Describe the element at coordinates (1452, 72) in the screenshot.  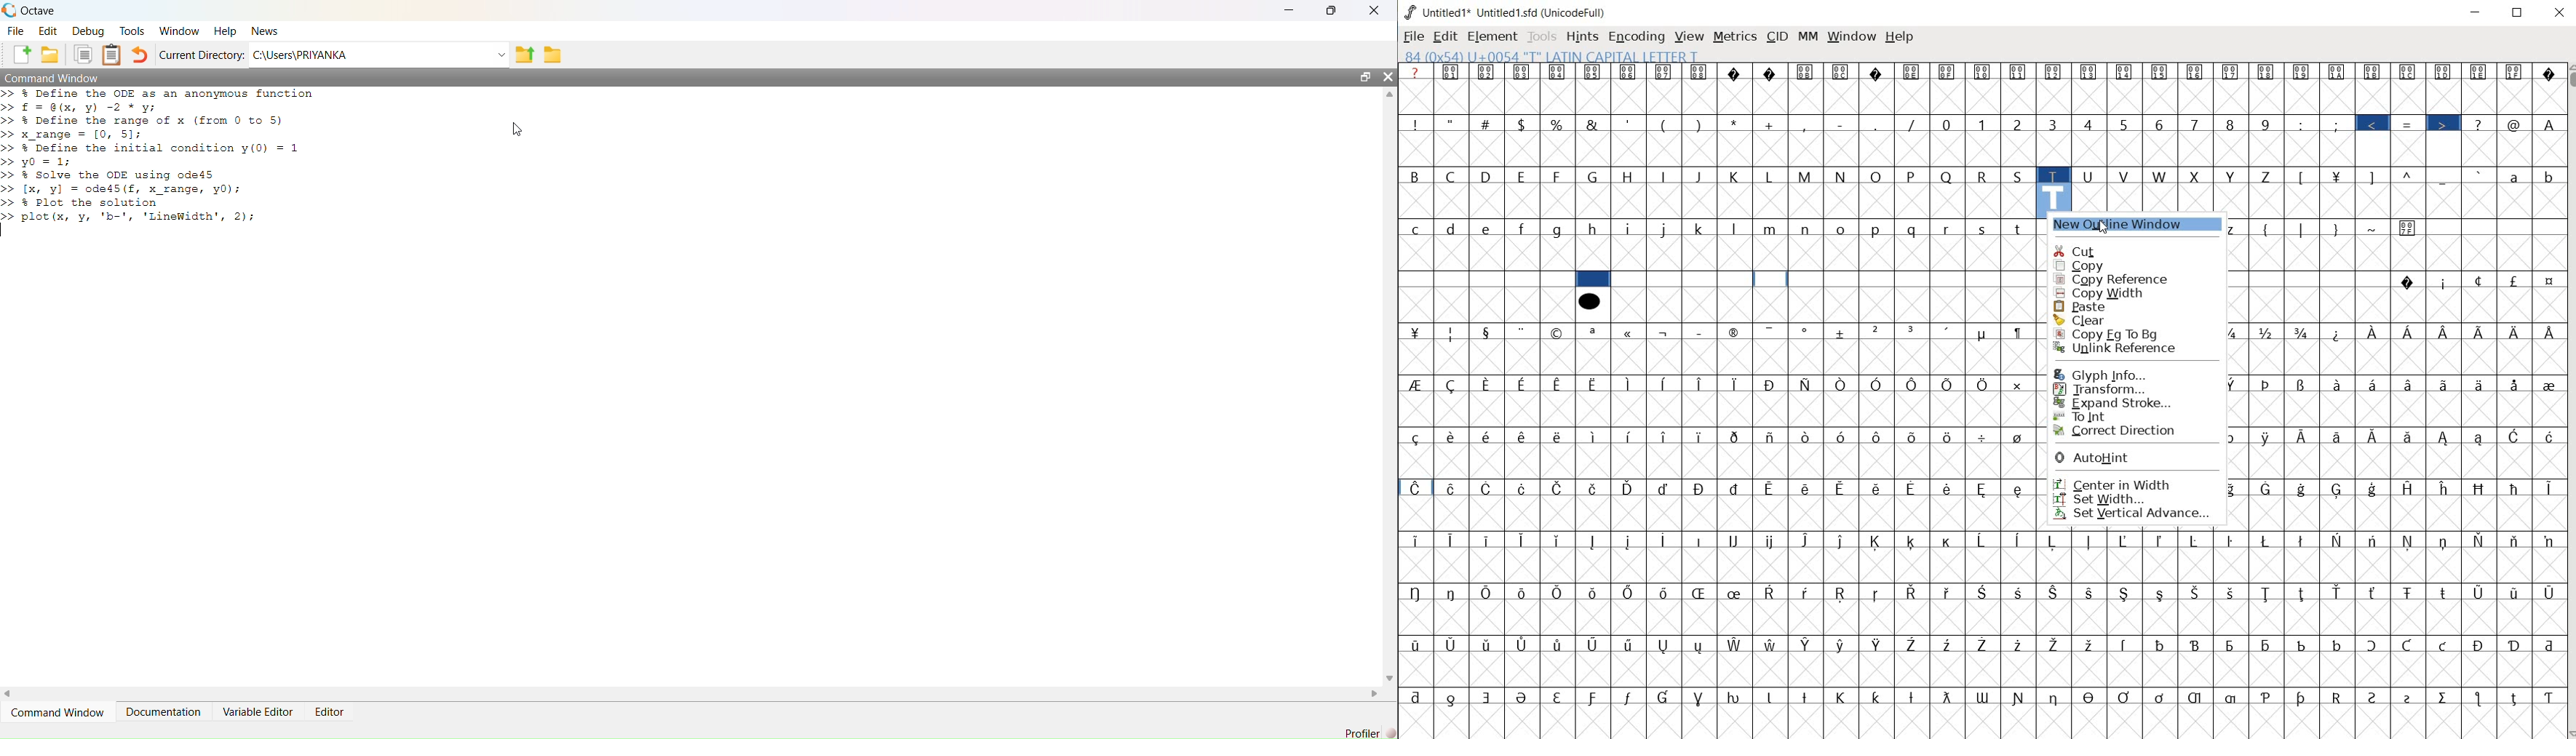
I see `Symbol` at that location.